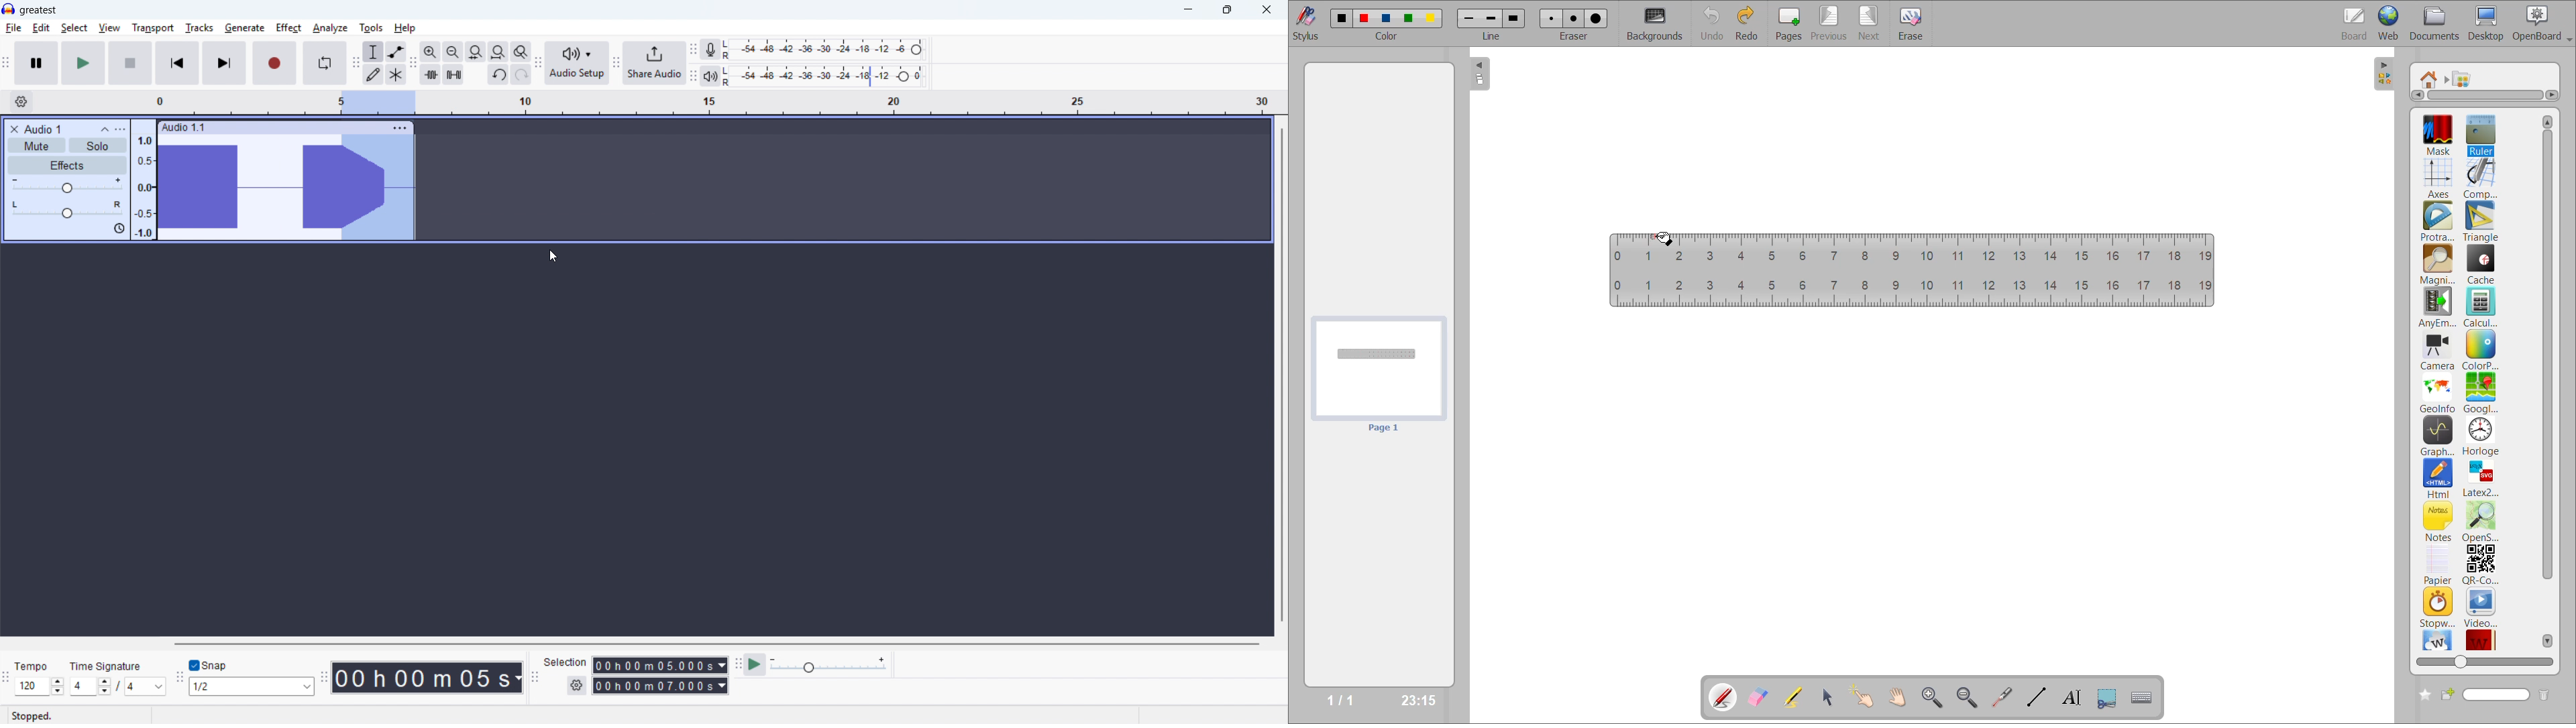 The width and height of the screenshot is (2576, 728). Describe the element at coordinates (537, 679) in the screenshot. I see `Selection toolbar ` at that location.